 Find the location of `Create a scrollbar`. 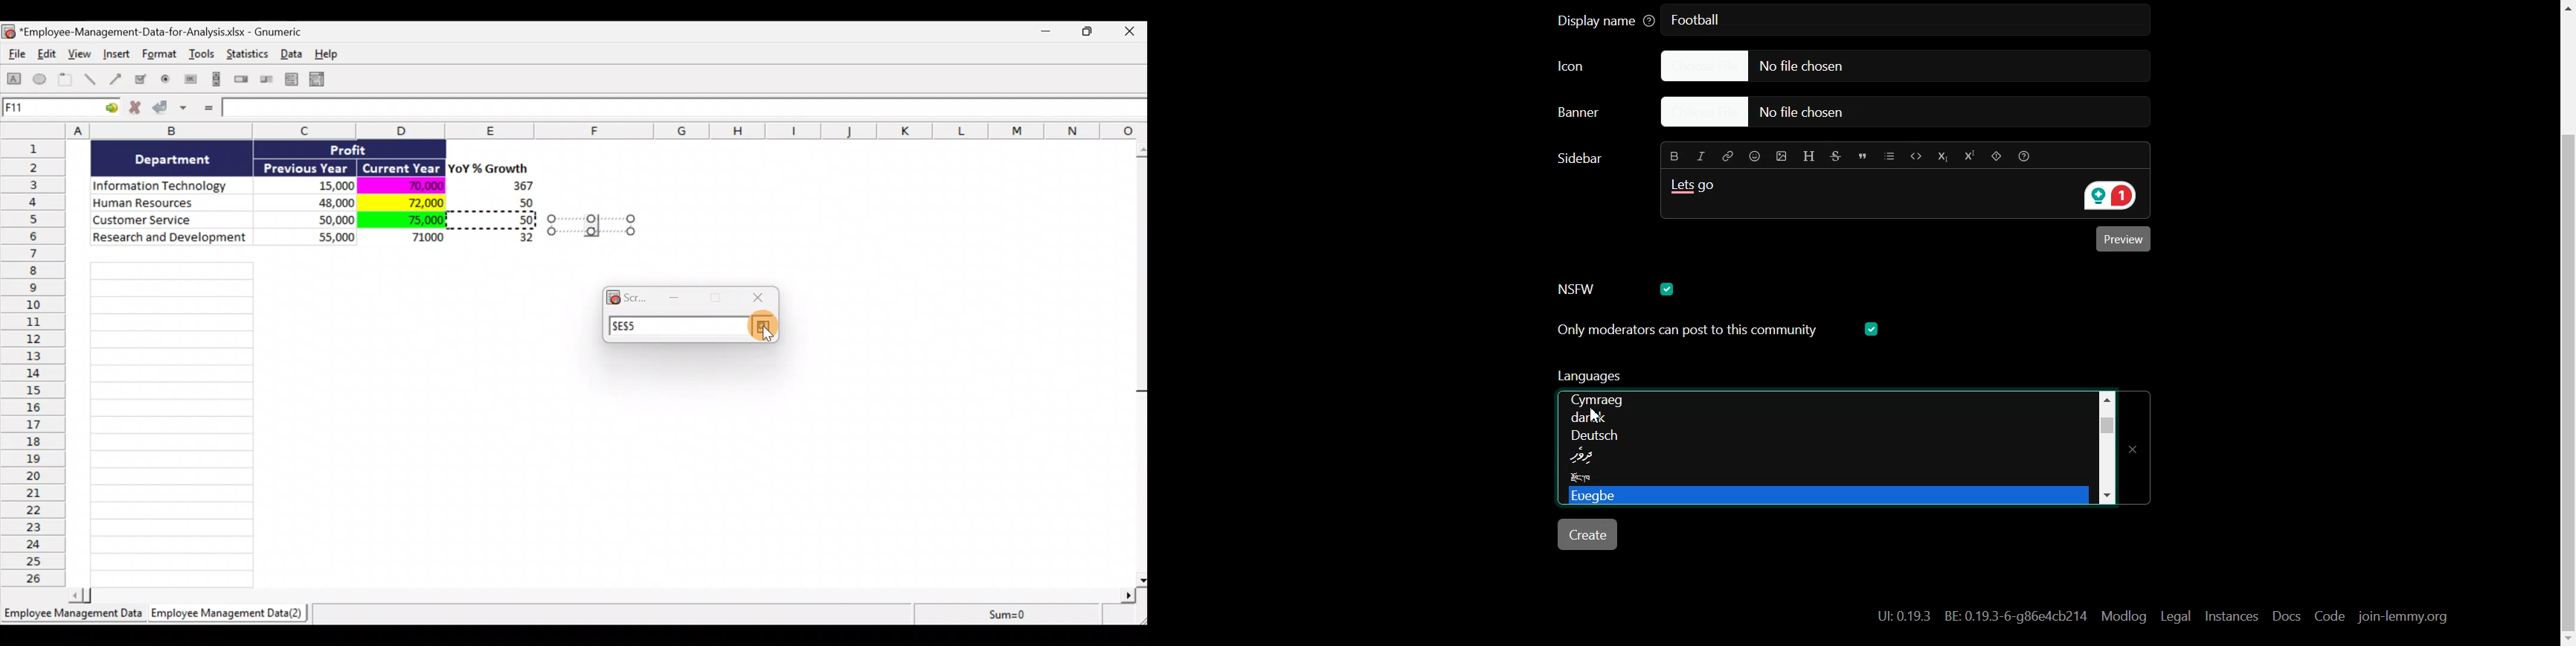

Create a scrollbar is located at coordinates (215, 81).